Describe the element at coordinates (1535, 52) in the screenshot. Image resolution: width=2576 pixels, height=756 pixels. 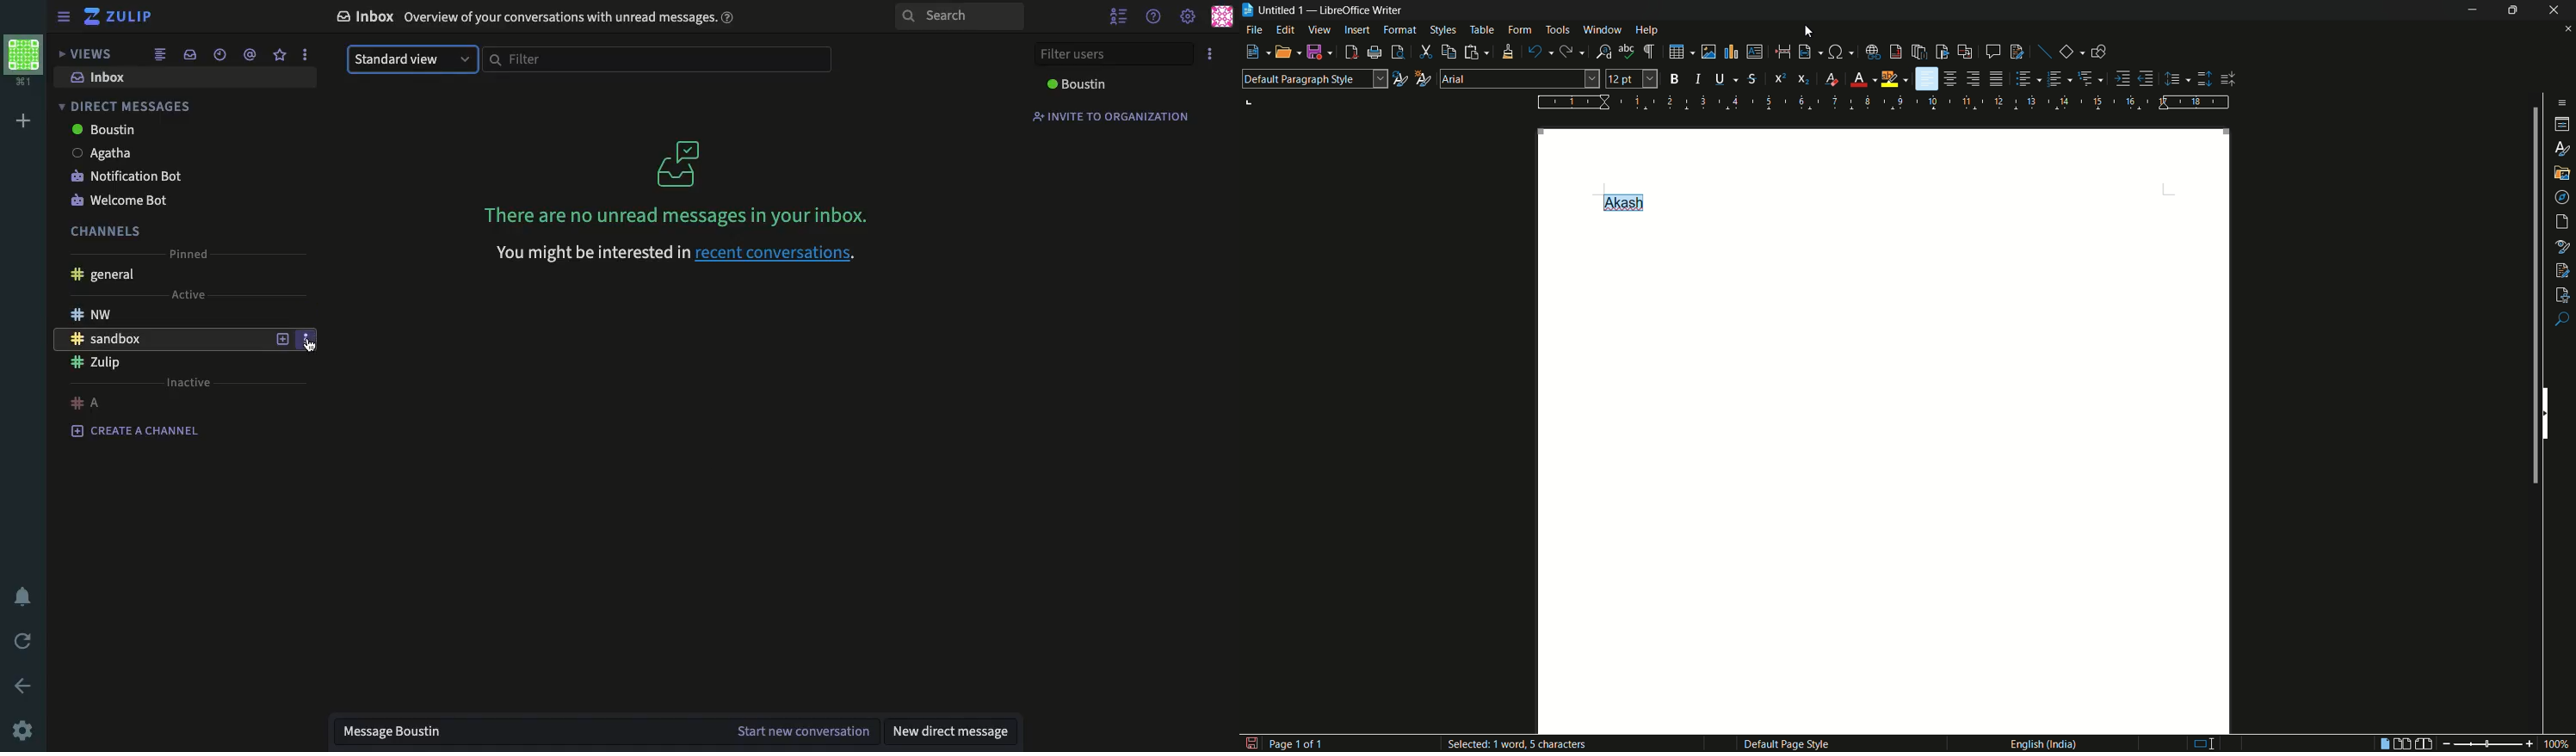
I see `undo` at that location.